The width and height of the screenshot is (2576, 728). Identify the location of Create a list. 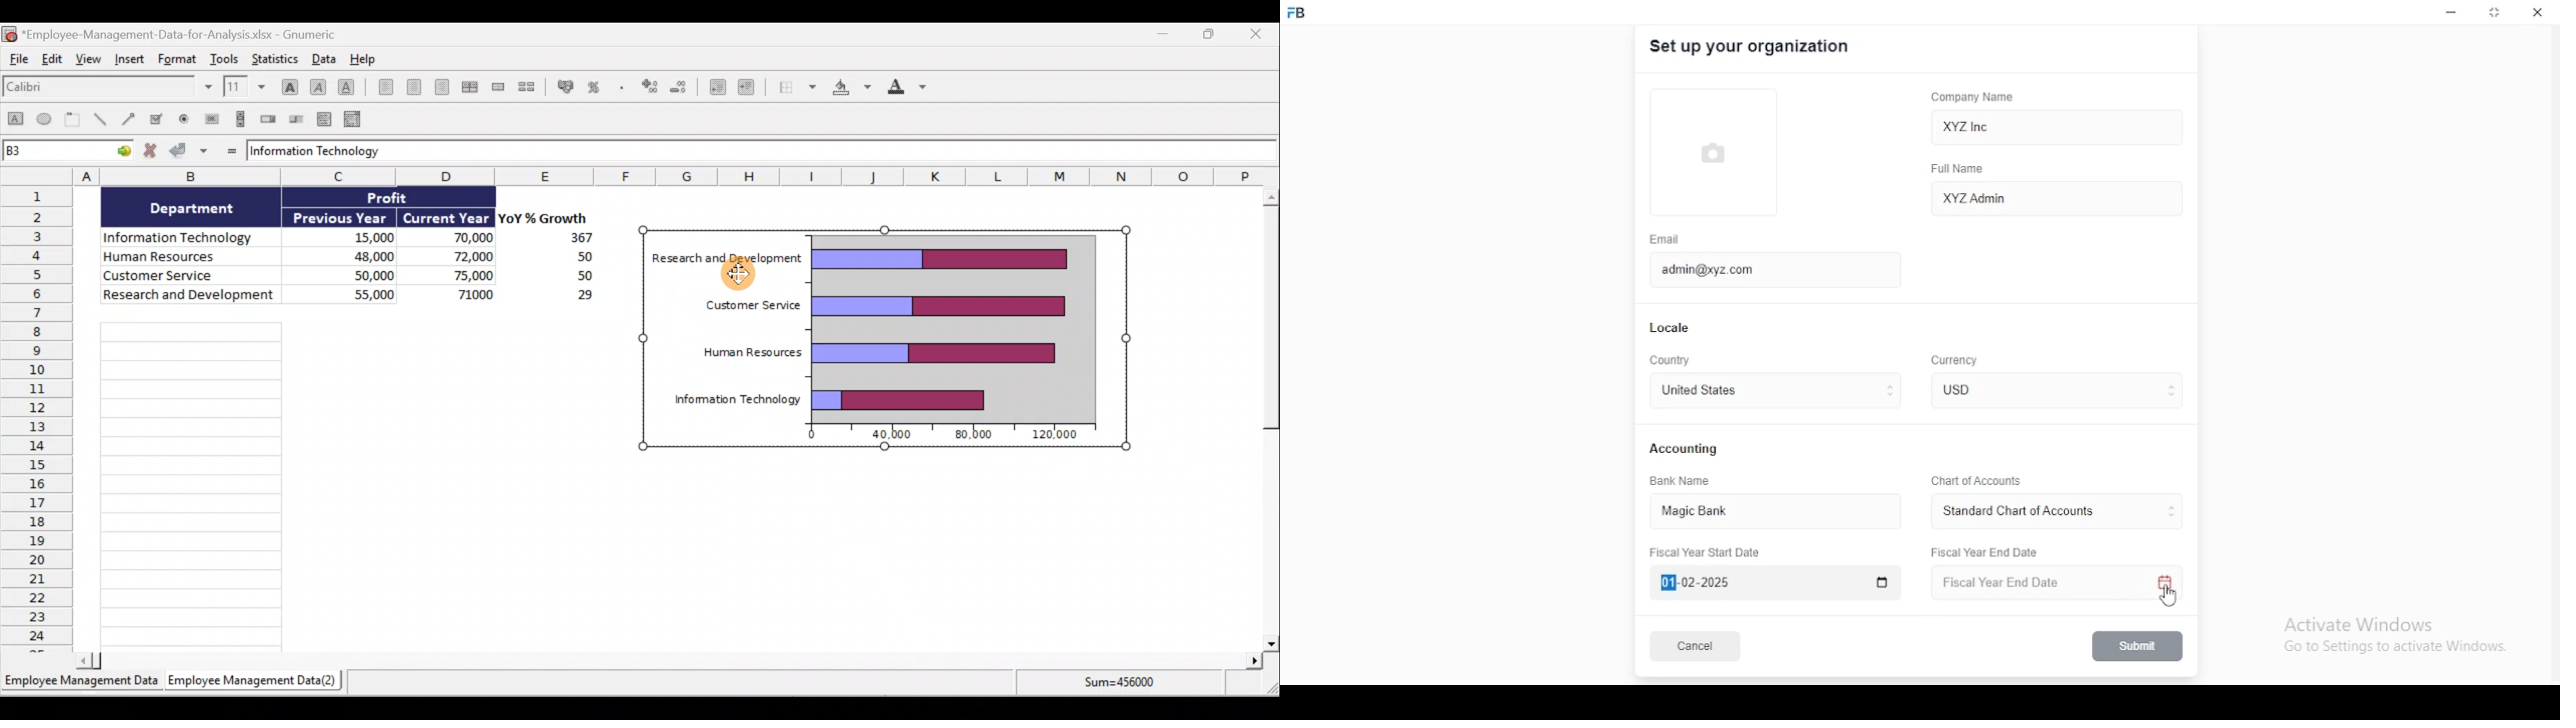
(323, 121).